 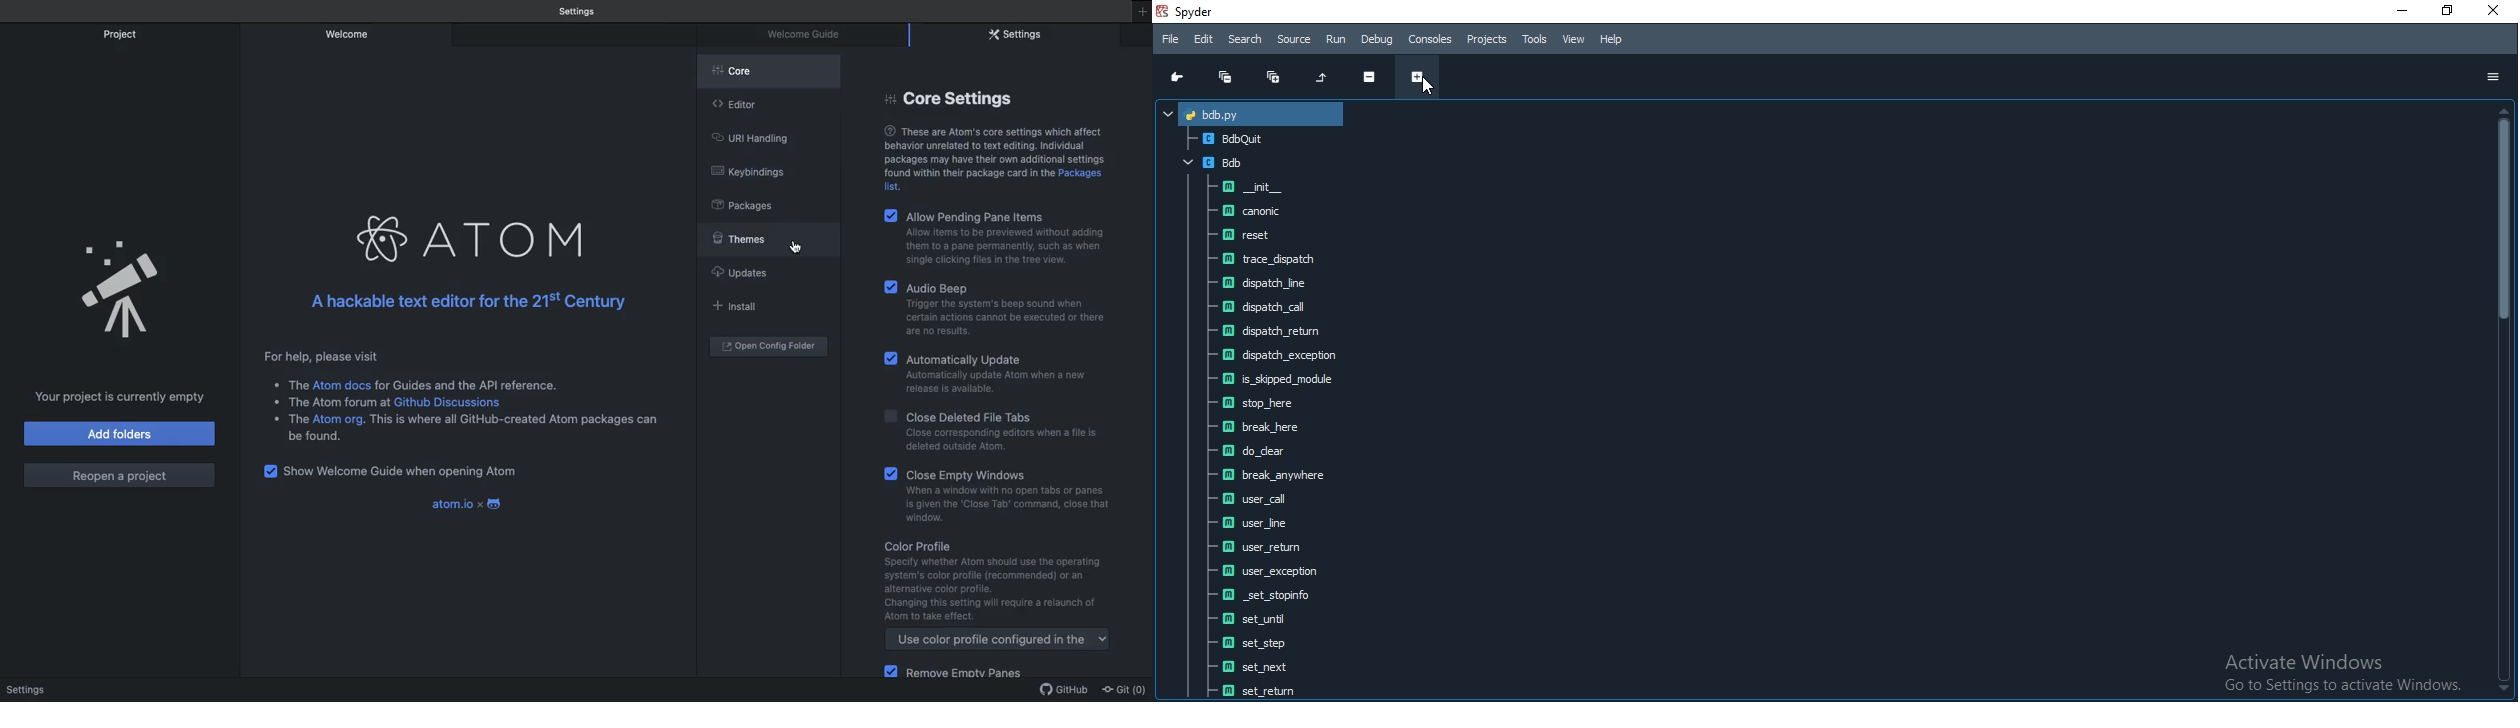 I want to click on Allow items to be previewed without adding
them to a pane permanently, such as when
single clicking files in the tree view., so click(x=992, y=248).